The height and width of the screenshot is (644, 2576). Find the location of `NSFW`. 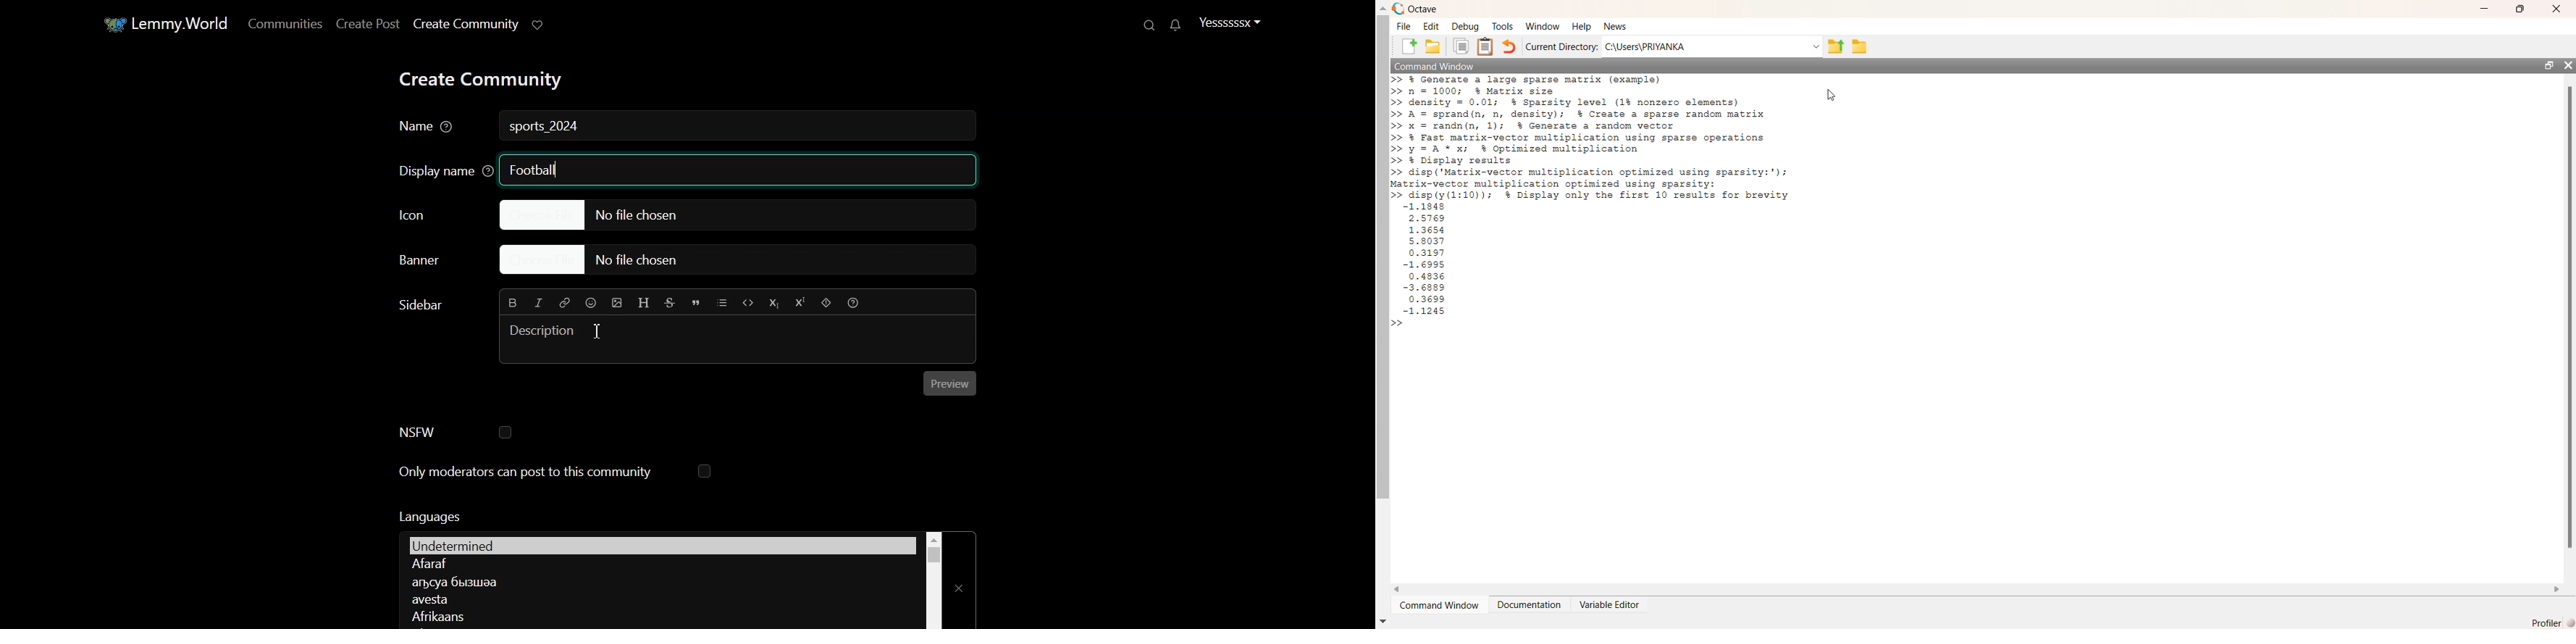

NSFW is located at coordinates (455, 432).